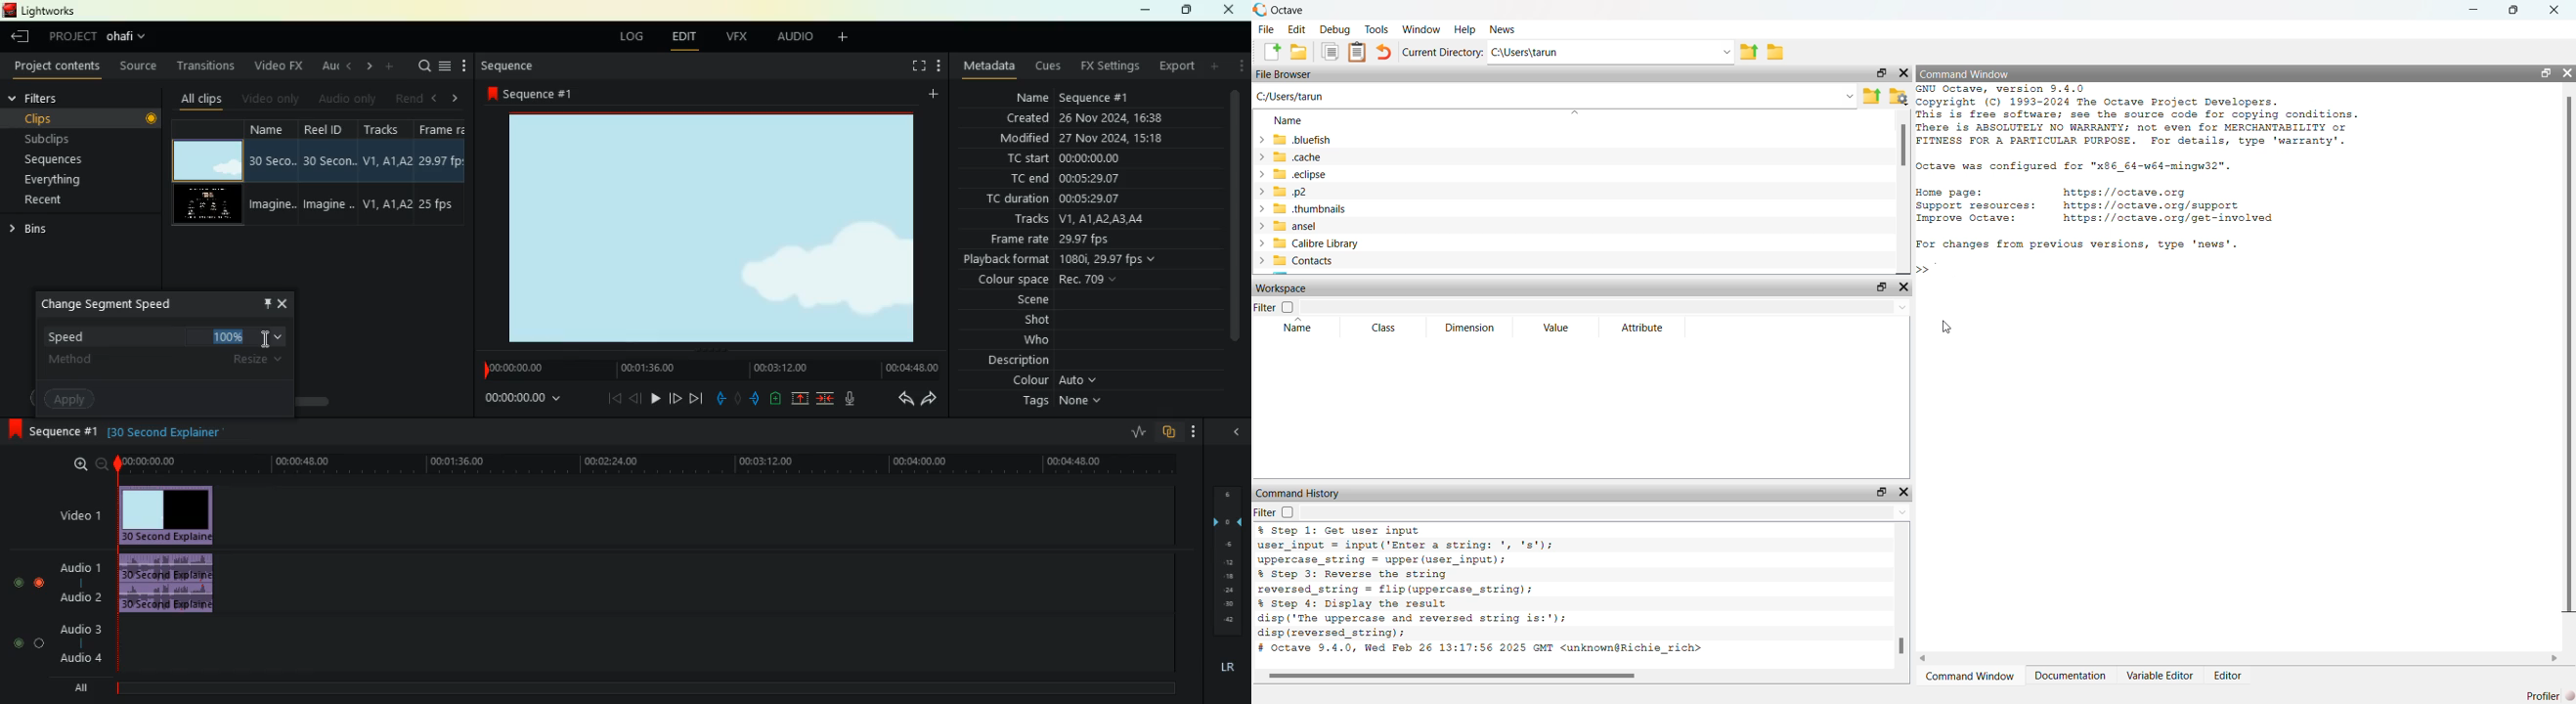 Image resolution: width=2576 pixels, height=728 pixels. What do you see at coordinates (909, 66) in the screenshot?
I see `fullscreen` at bounding box center [909, 66].